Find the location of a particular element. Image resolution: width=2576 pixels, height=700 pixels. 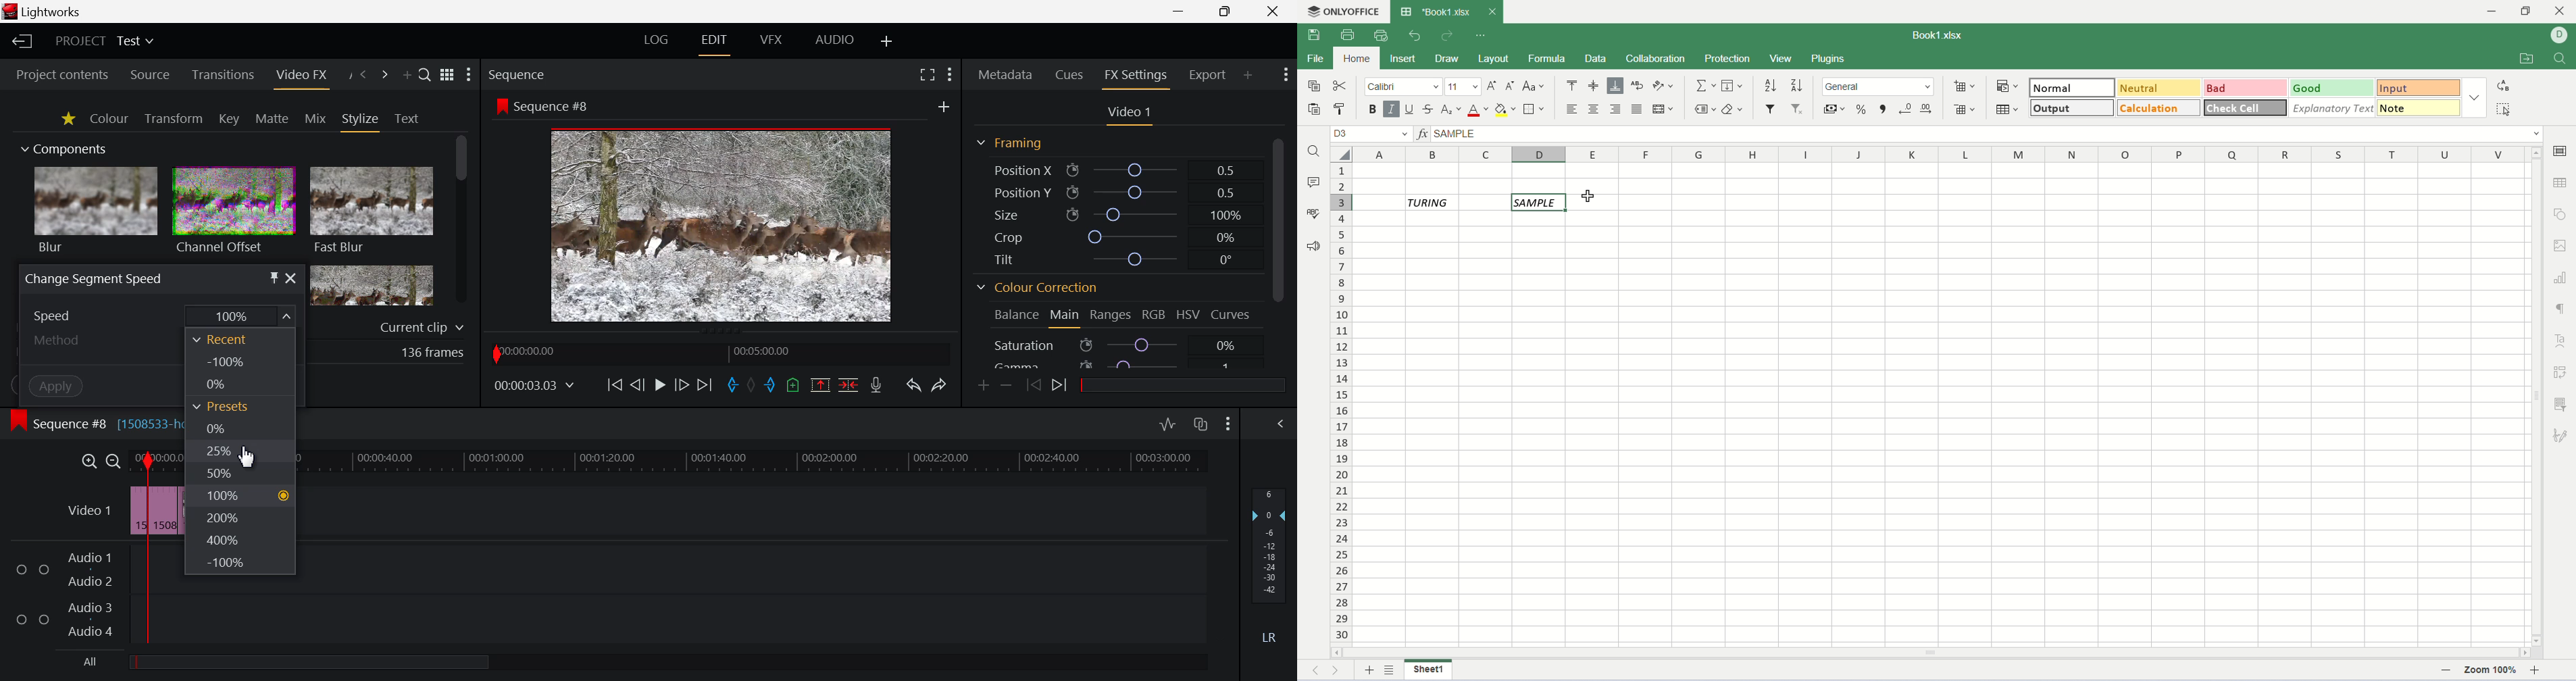

insert is located at coordinates (1402, 59).